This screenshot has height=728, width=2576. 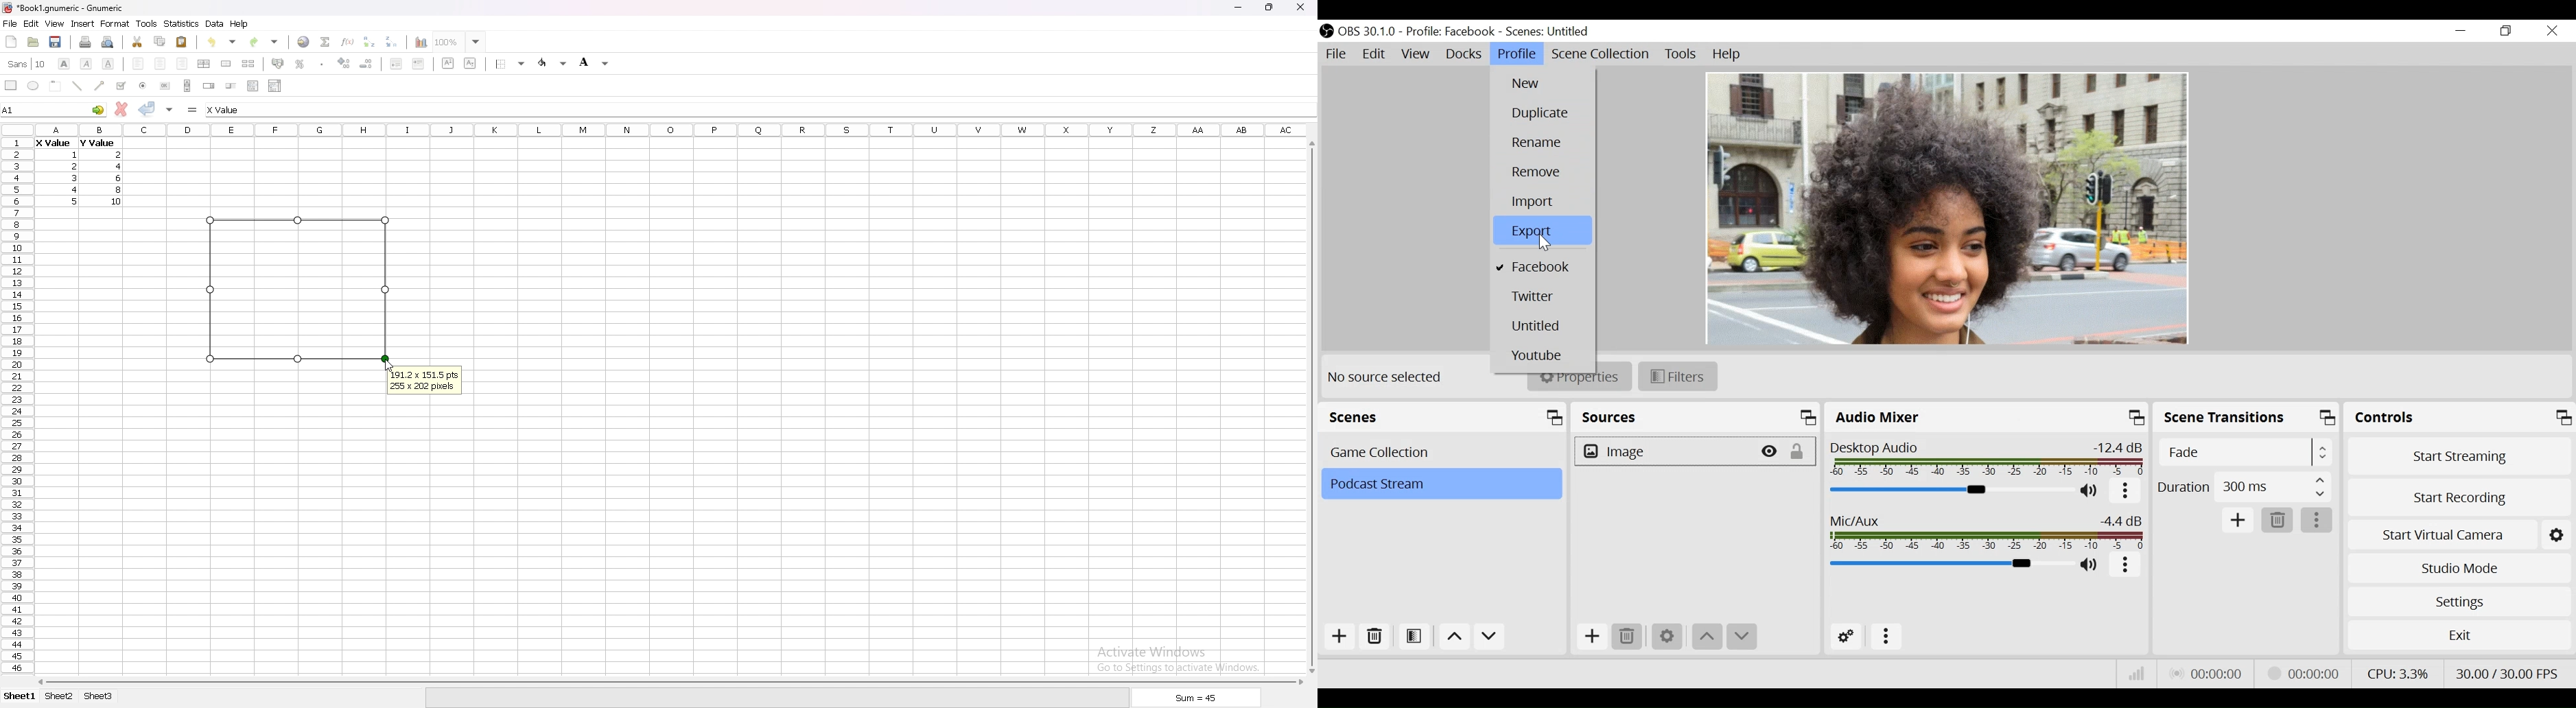 What do you see at coordinates (1540, 358) in the screenshot?
I see `Youtube` at bounding box center [1540, 358].